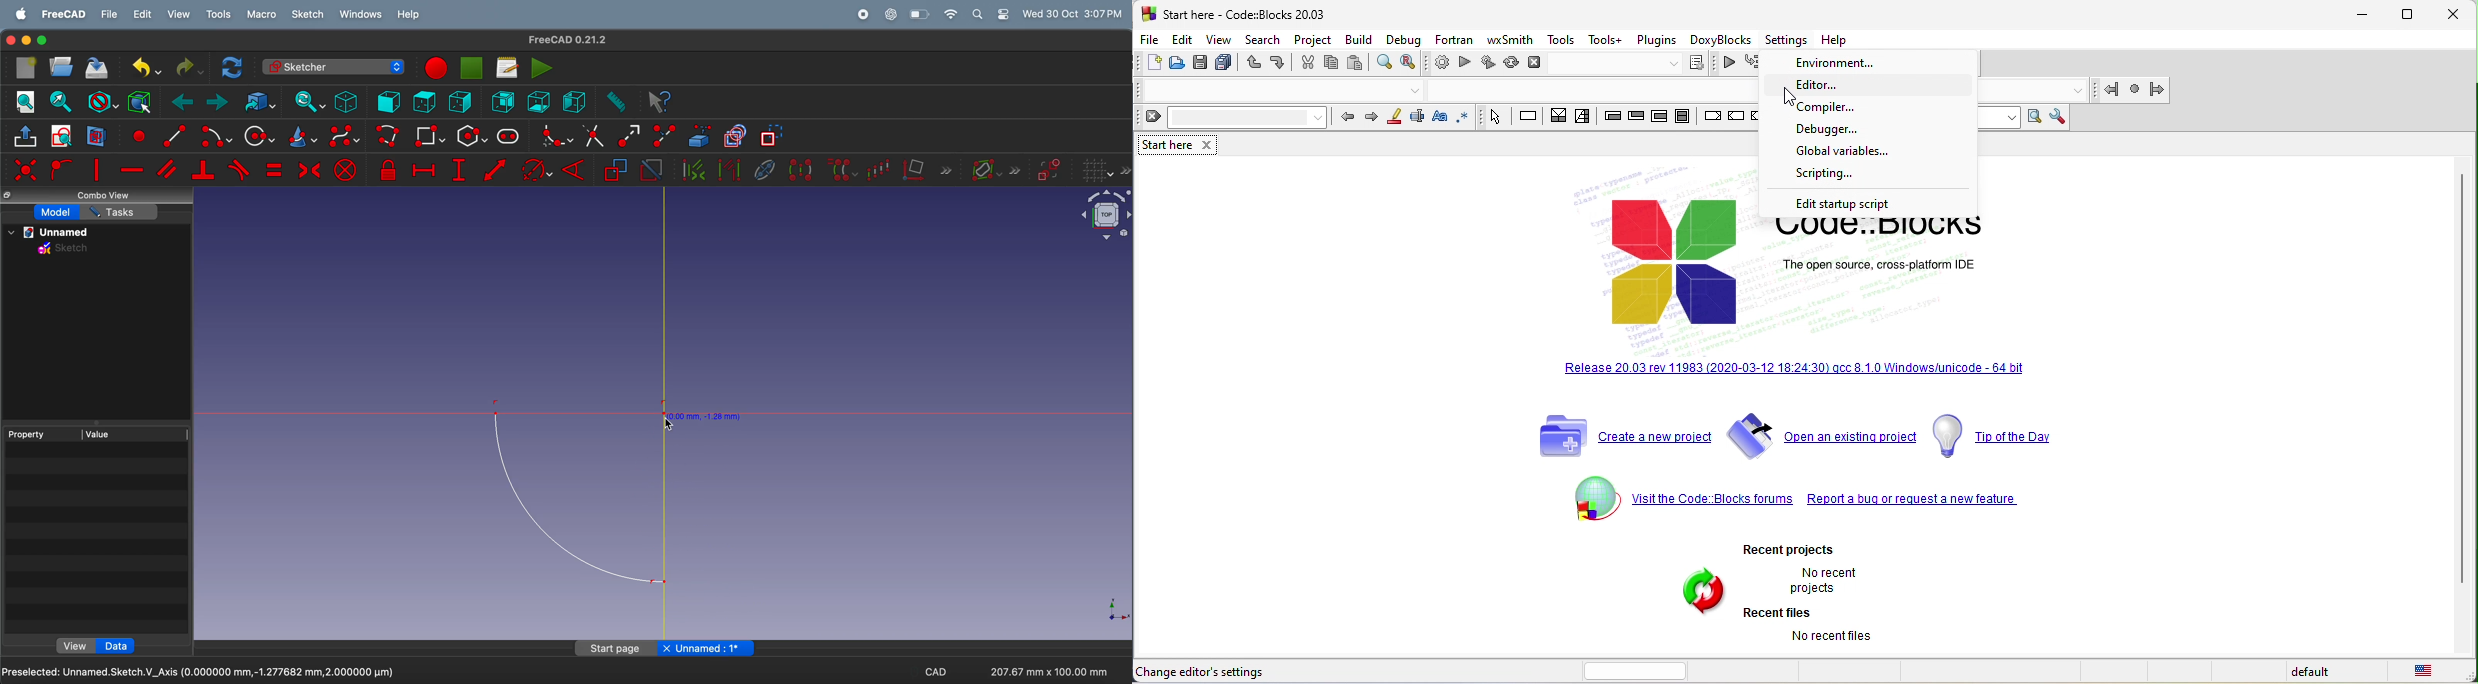  What do you see at coordinates (1098, 217) in the screenshot?
I see `object view` at bounding box center [1098, 217].